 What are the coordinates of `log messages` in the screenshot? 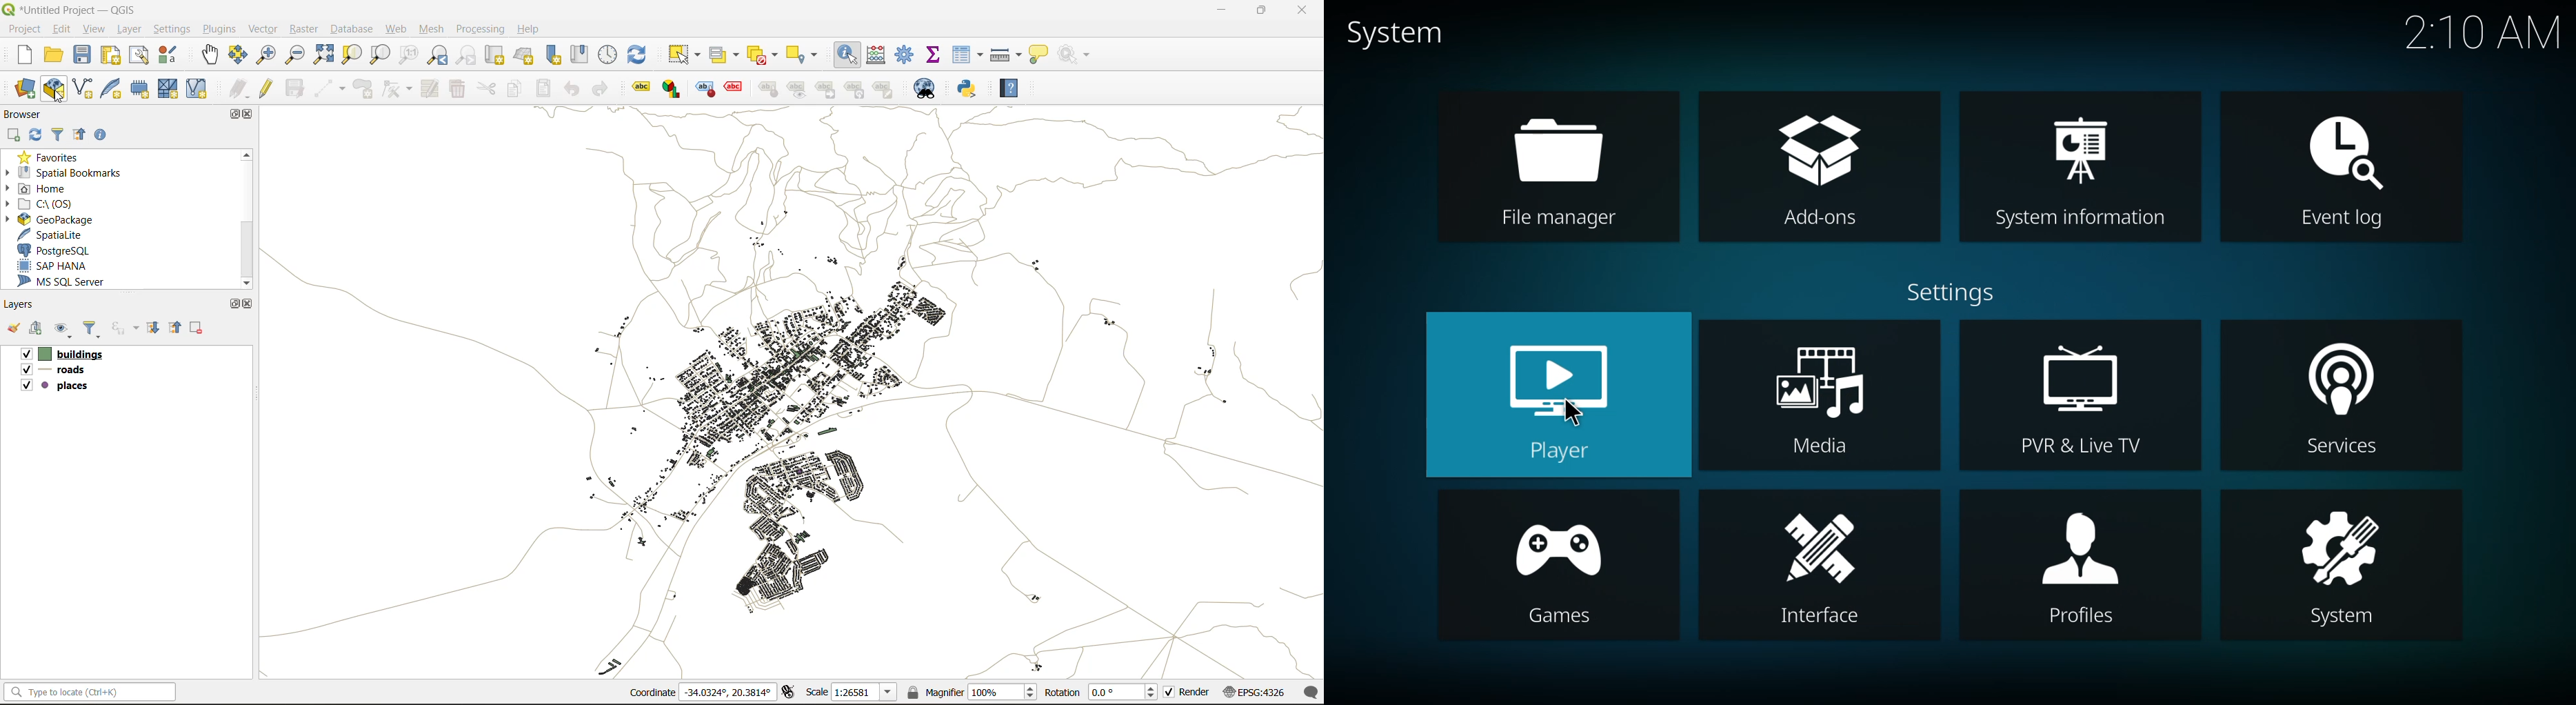 It's located at (1312, 692).